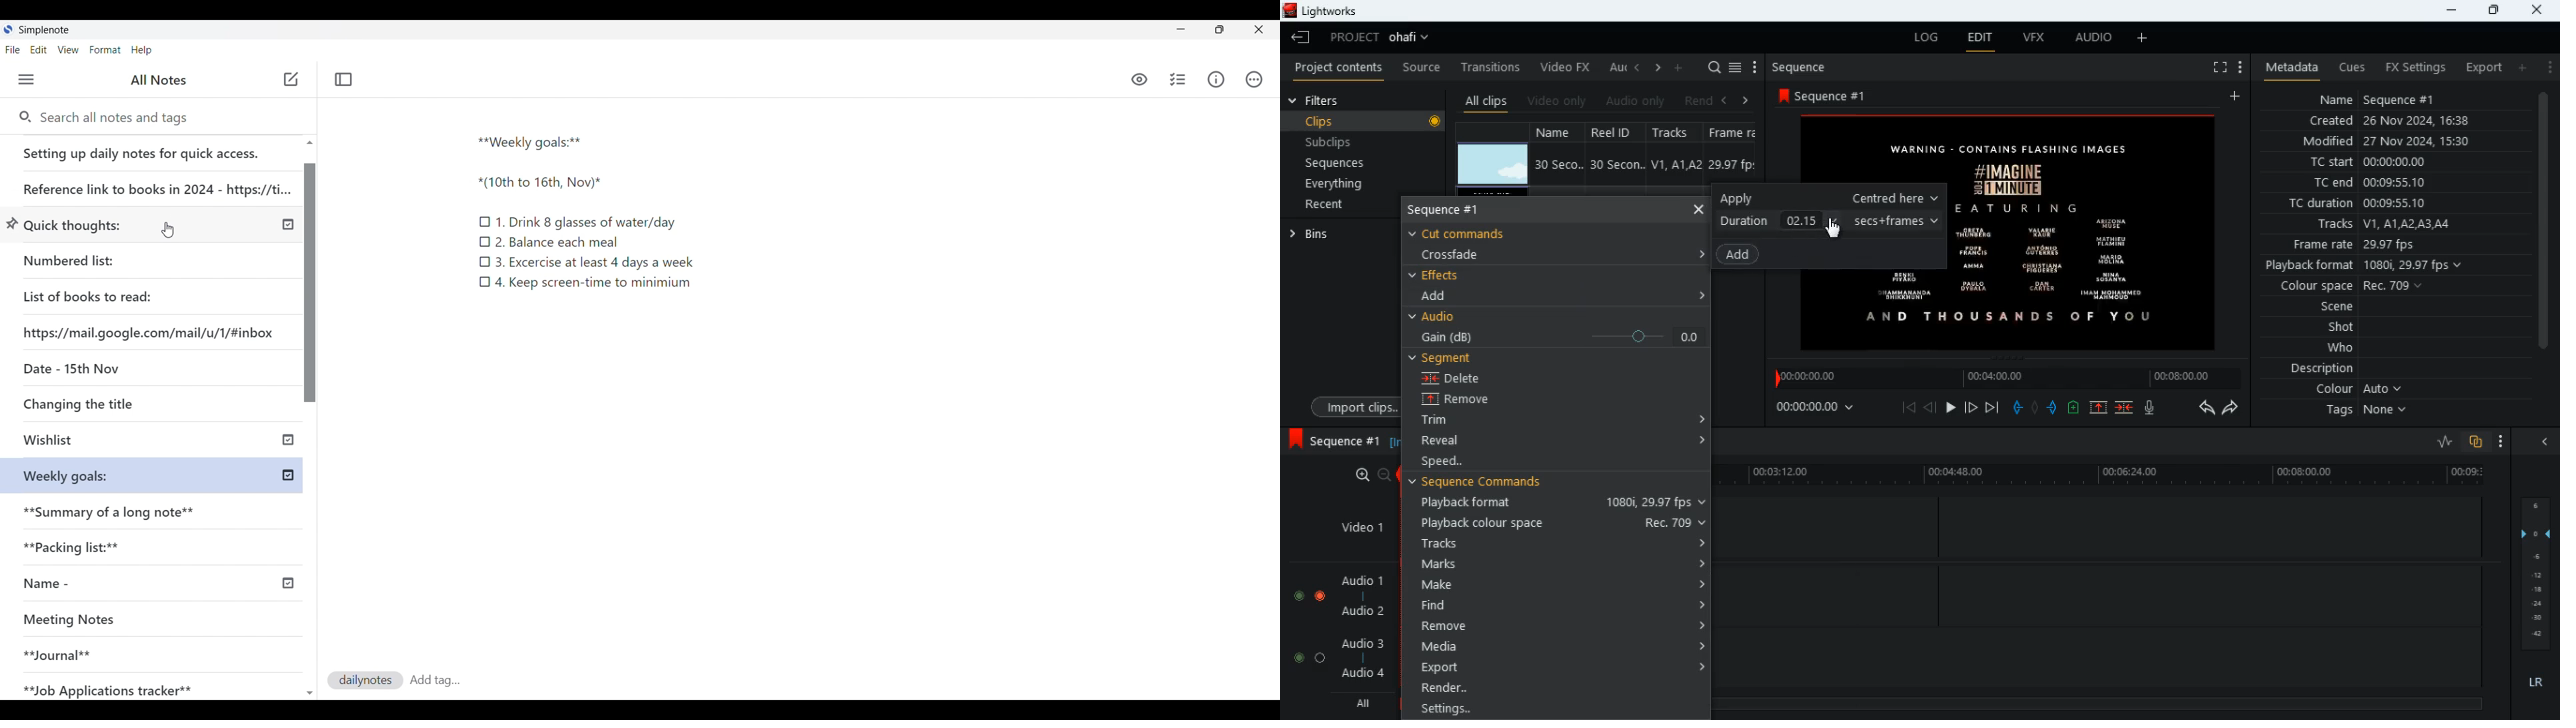 The width and height of the screenshot is (2576, 728). Describe the element at coordinates (1259, 29) in the screenshot. I see `Close` at that location.